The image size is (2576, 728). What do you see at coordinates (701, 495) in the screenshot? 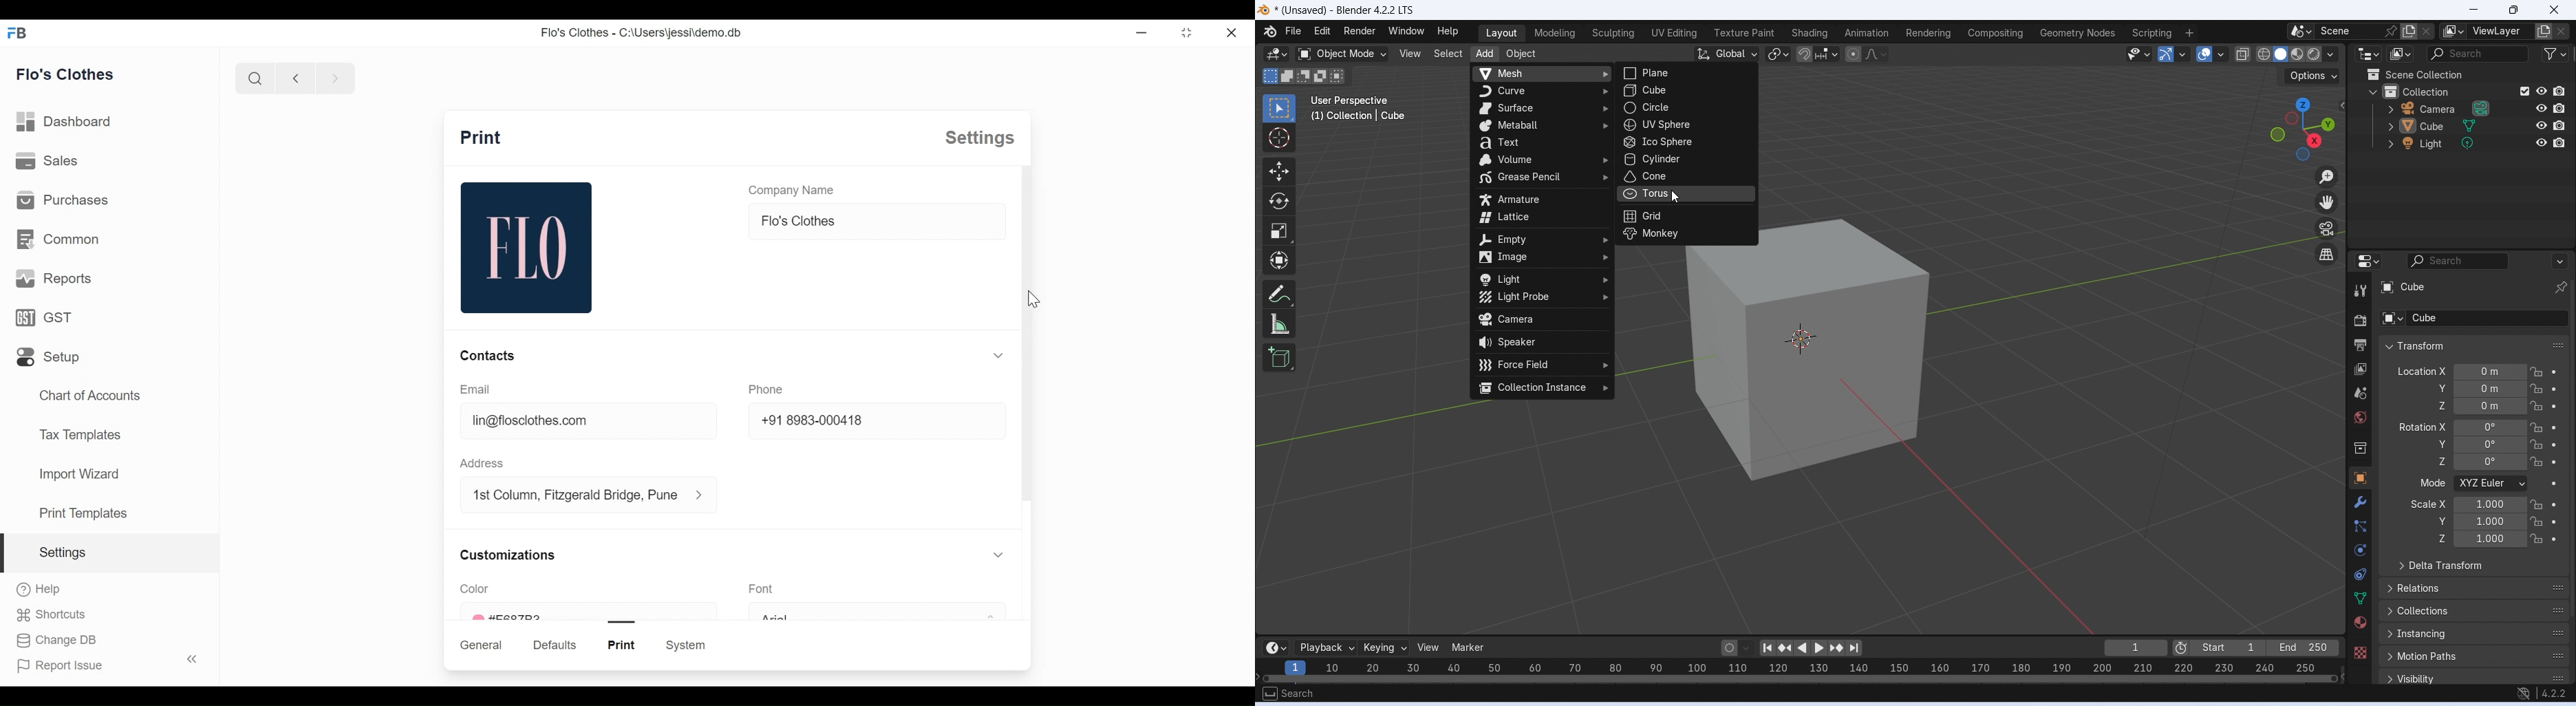
I see `address information` at bounding box center [701, 495].